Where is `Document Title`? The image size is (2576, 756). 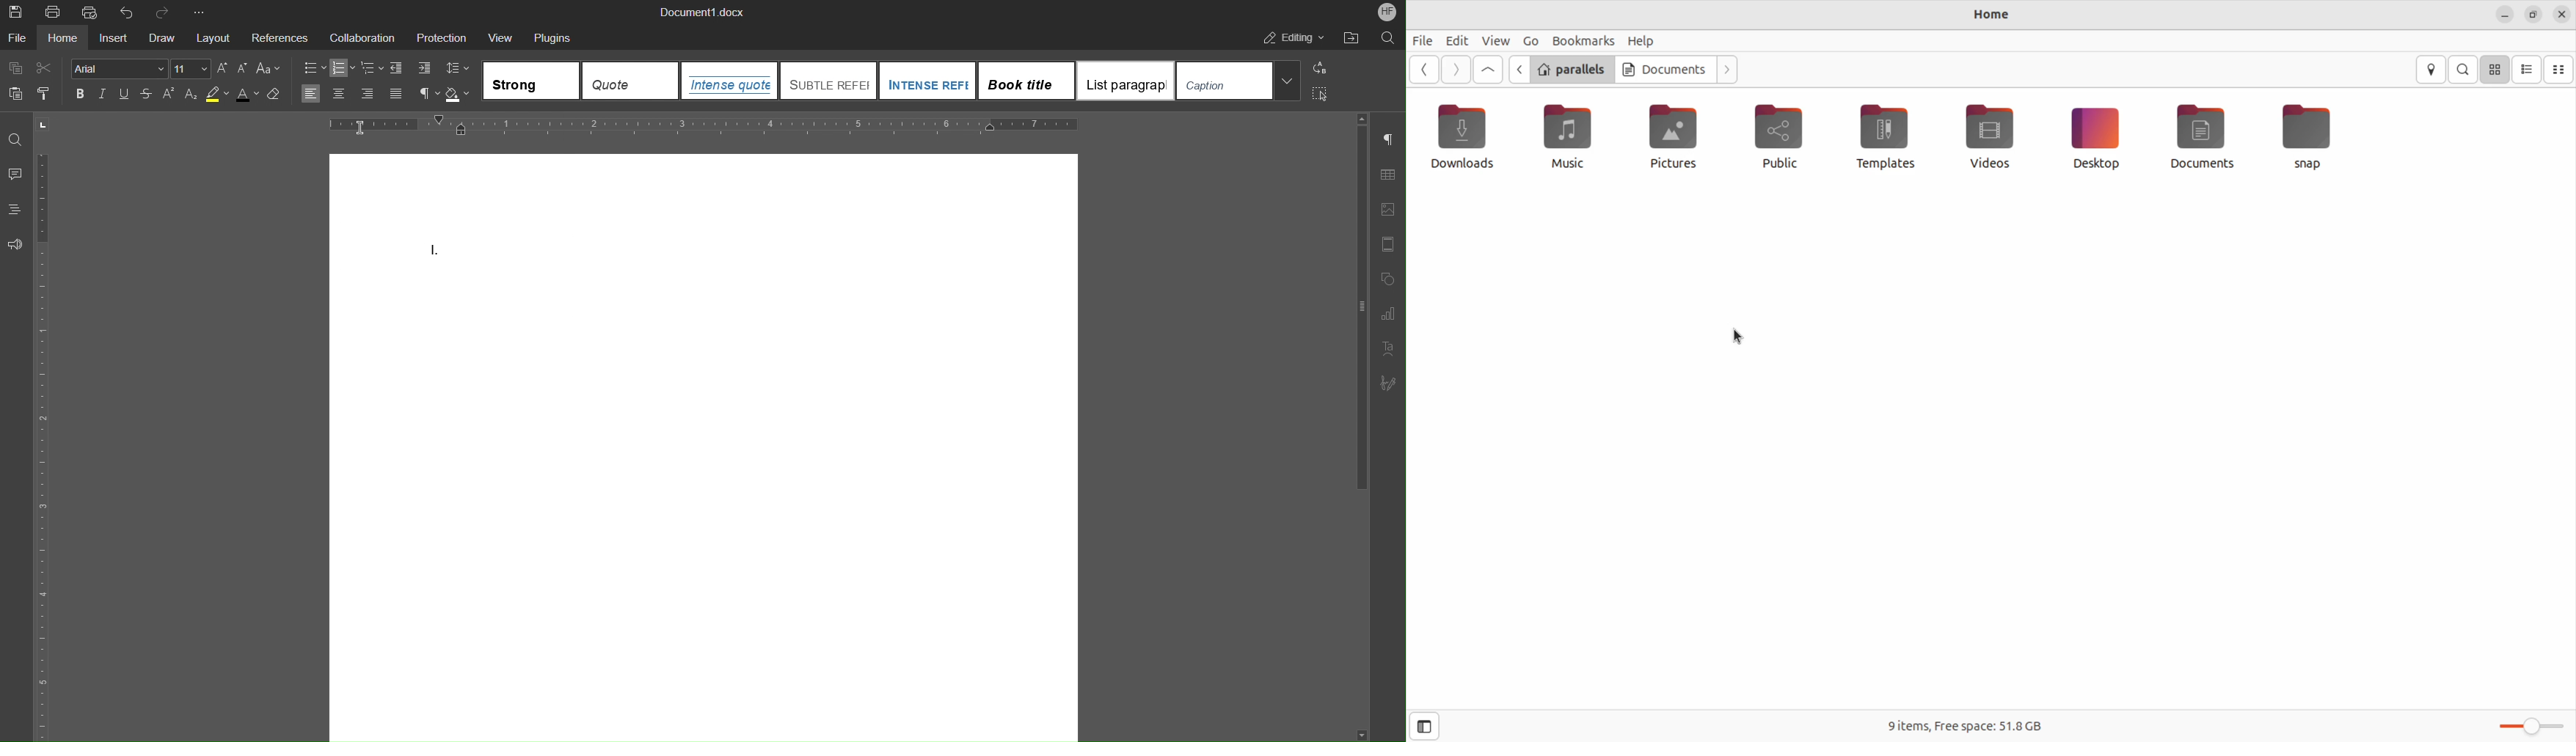
Document Title is located at coordinates (701, 10).